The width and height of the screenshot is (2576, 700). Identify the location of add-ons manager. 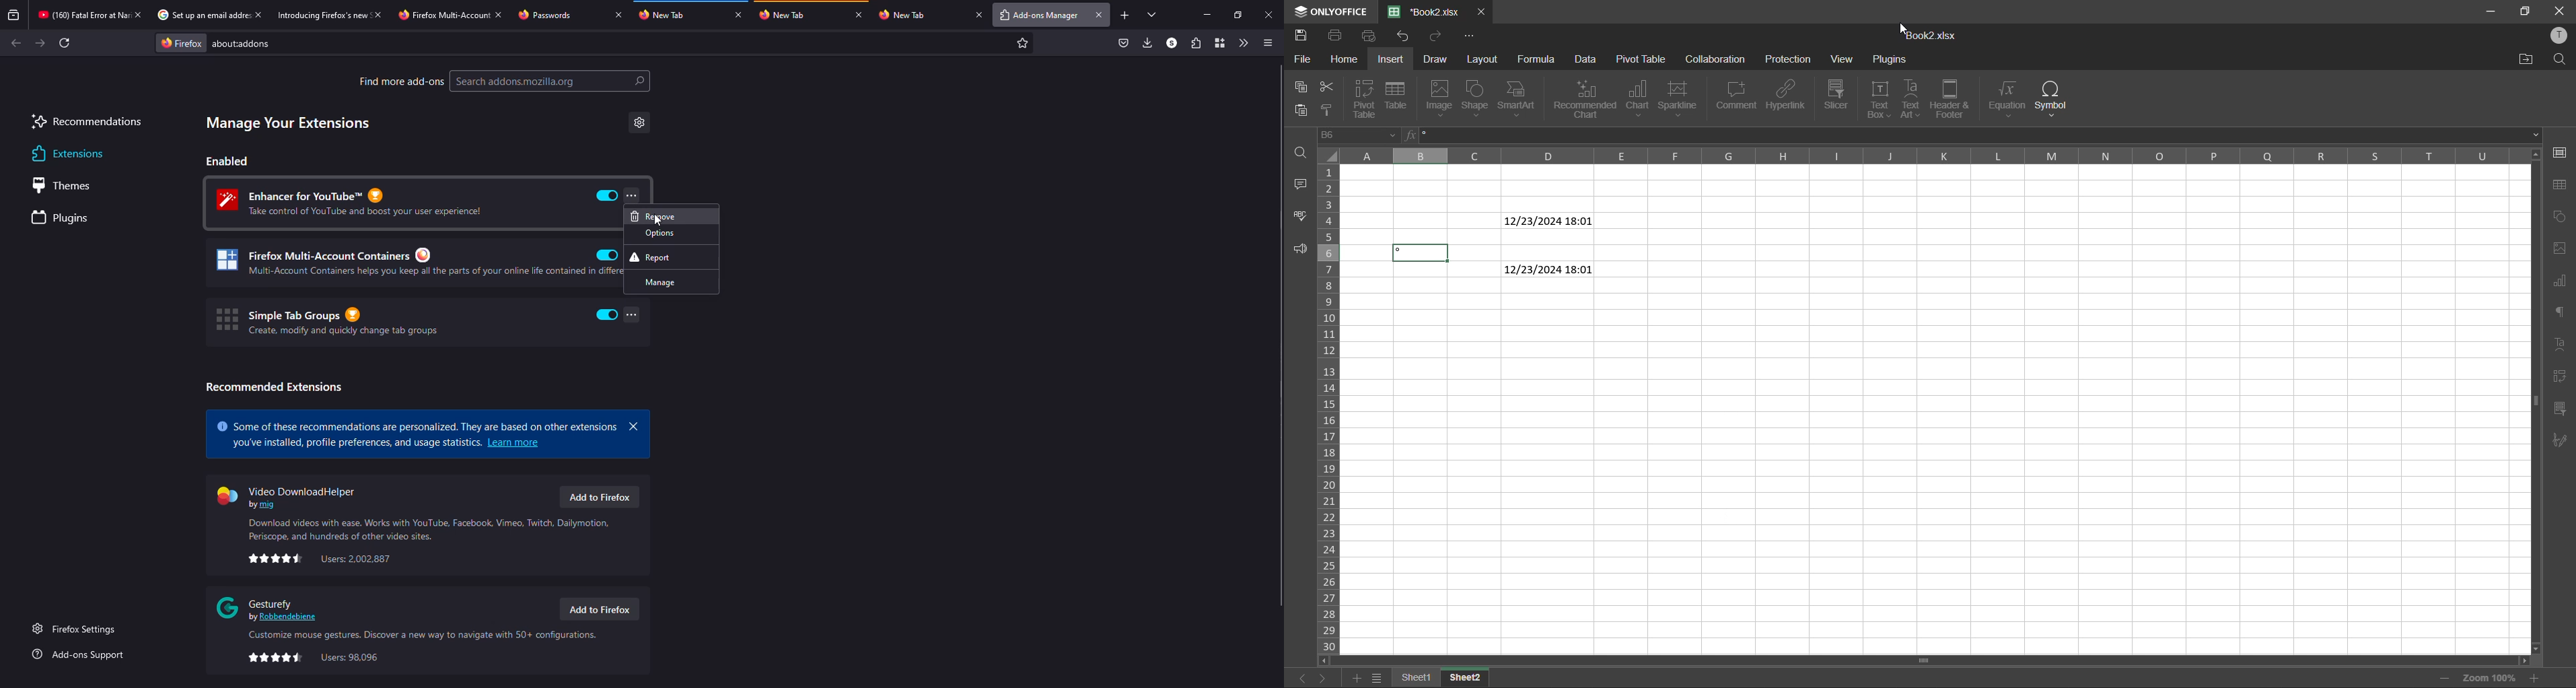
(1038, 16).